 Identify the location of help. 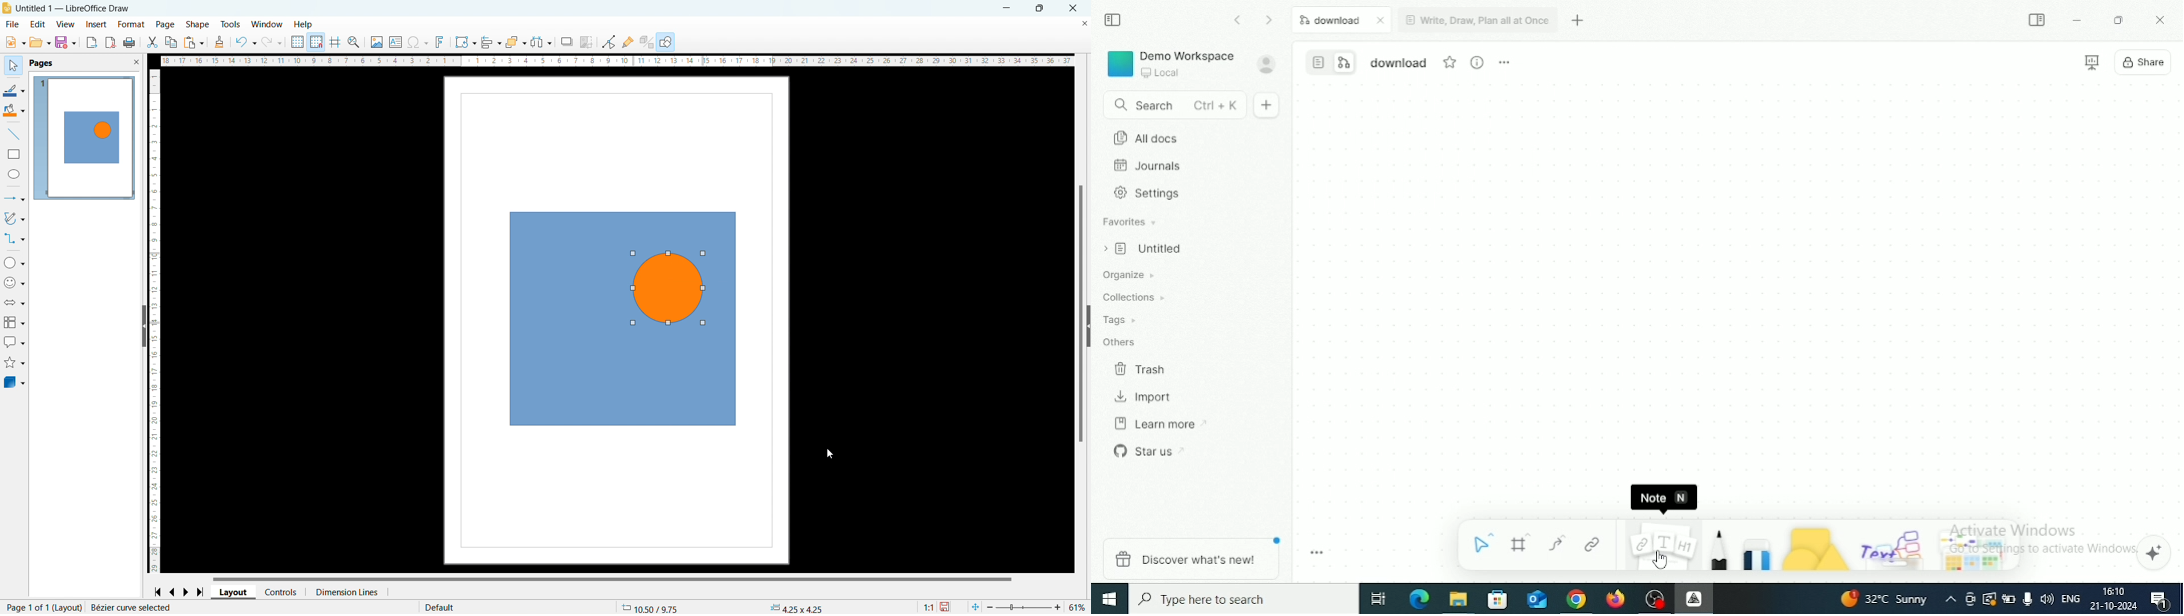
(303, 24).